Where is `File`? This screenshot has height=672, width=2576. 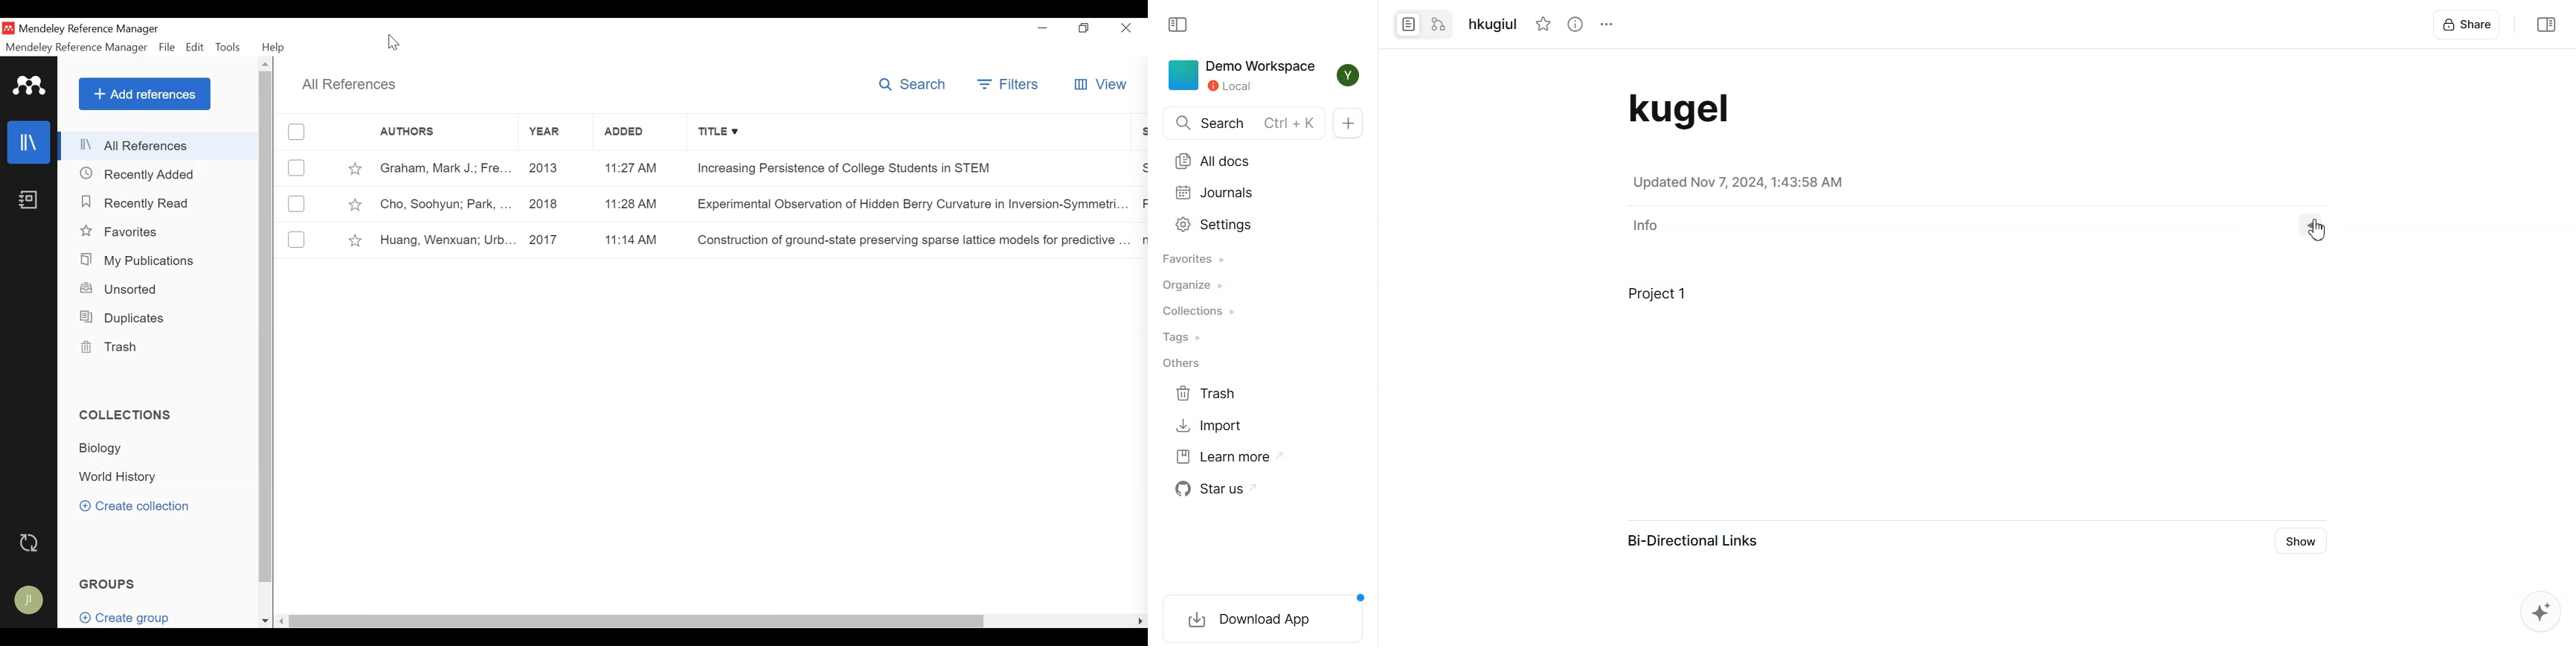 File is located at coordinates (166, 47).